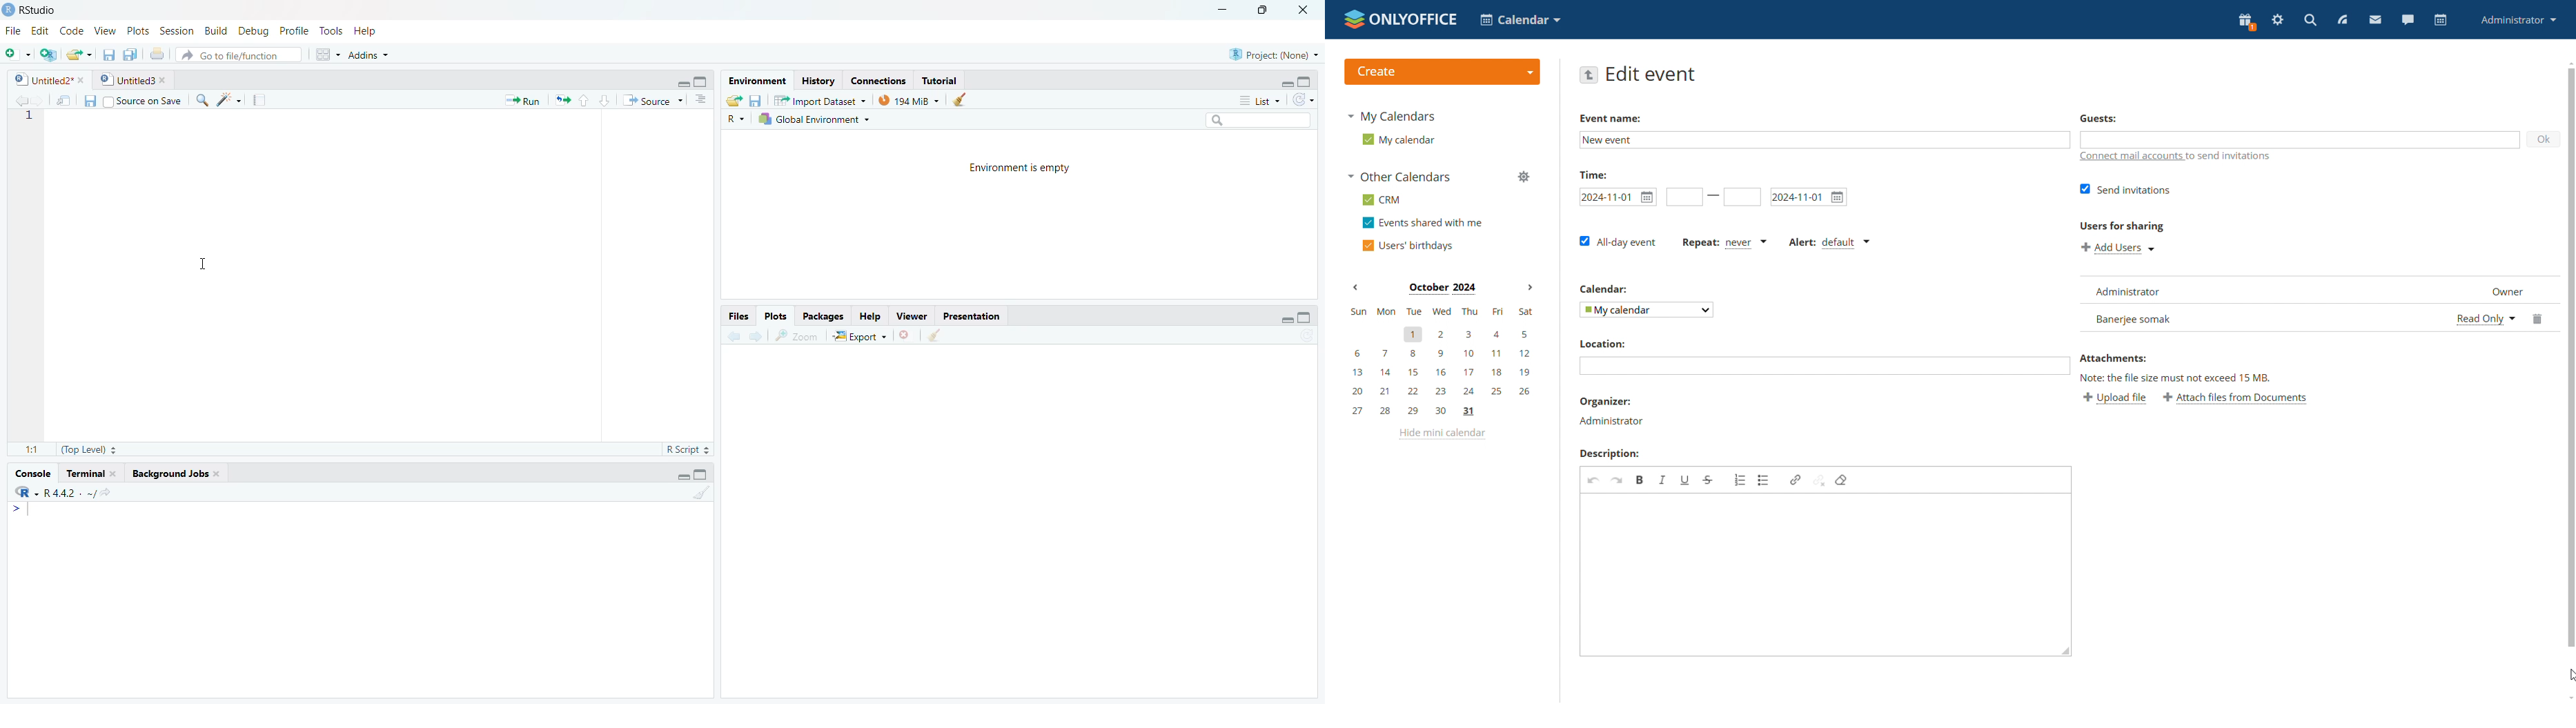  What do you see at coordinates (23, 493) in the screenshot?
I see `R` at bounding box center [23, 493].